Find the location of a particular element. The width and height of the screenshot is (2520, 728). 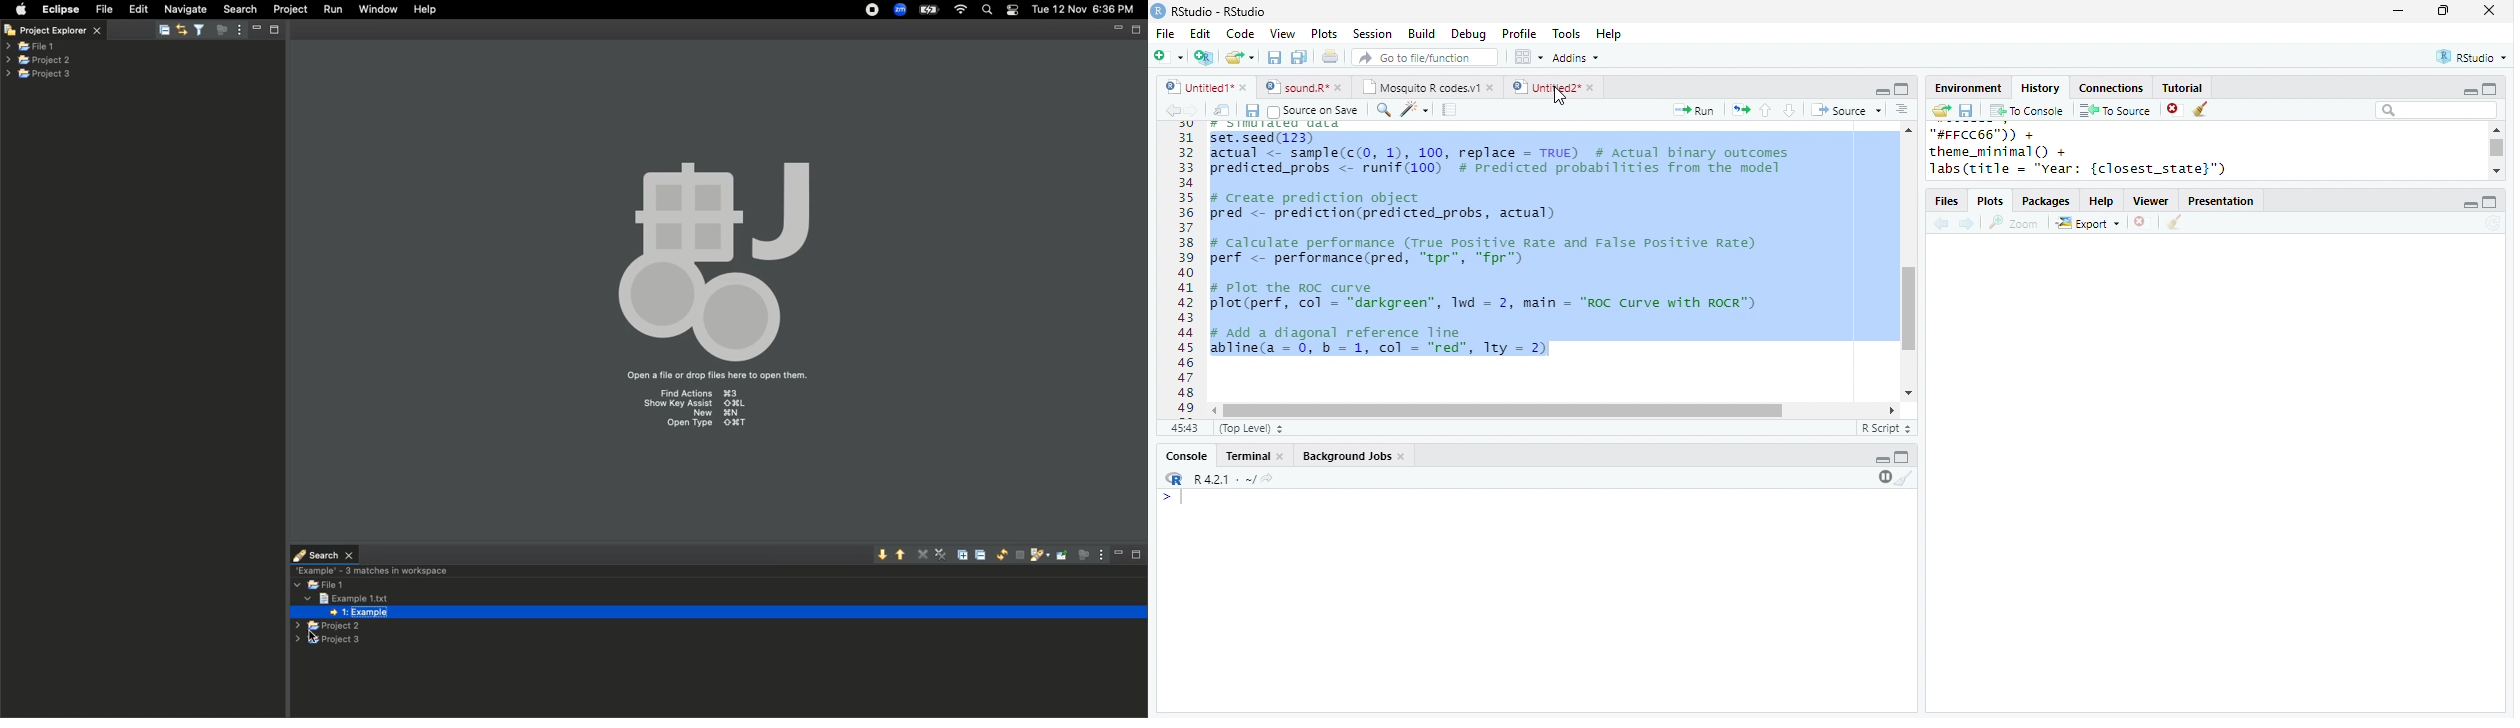

minimize is located at coordinates (255, 29).